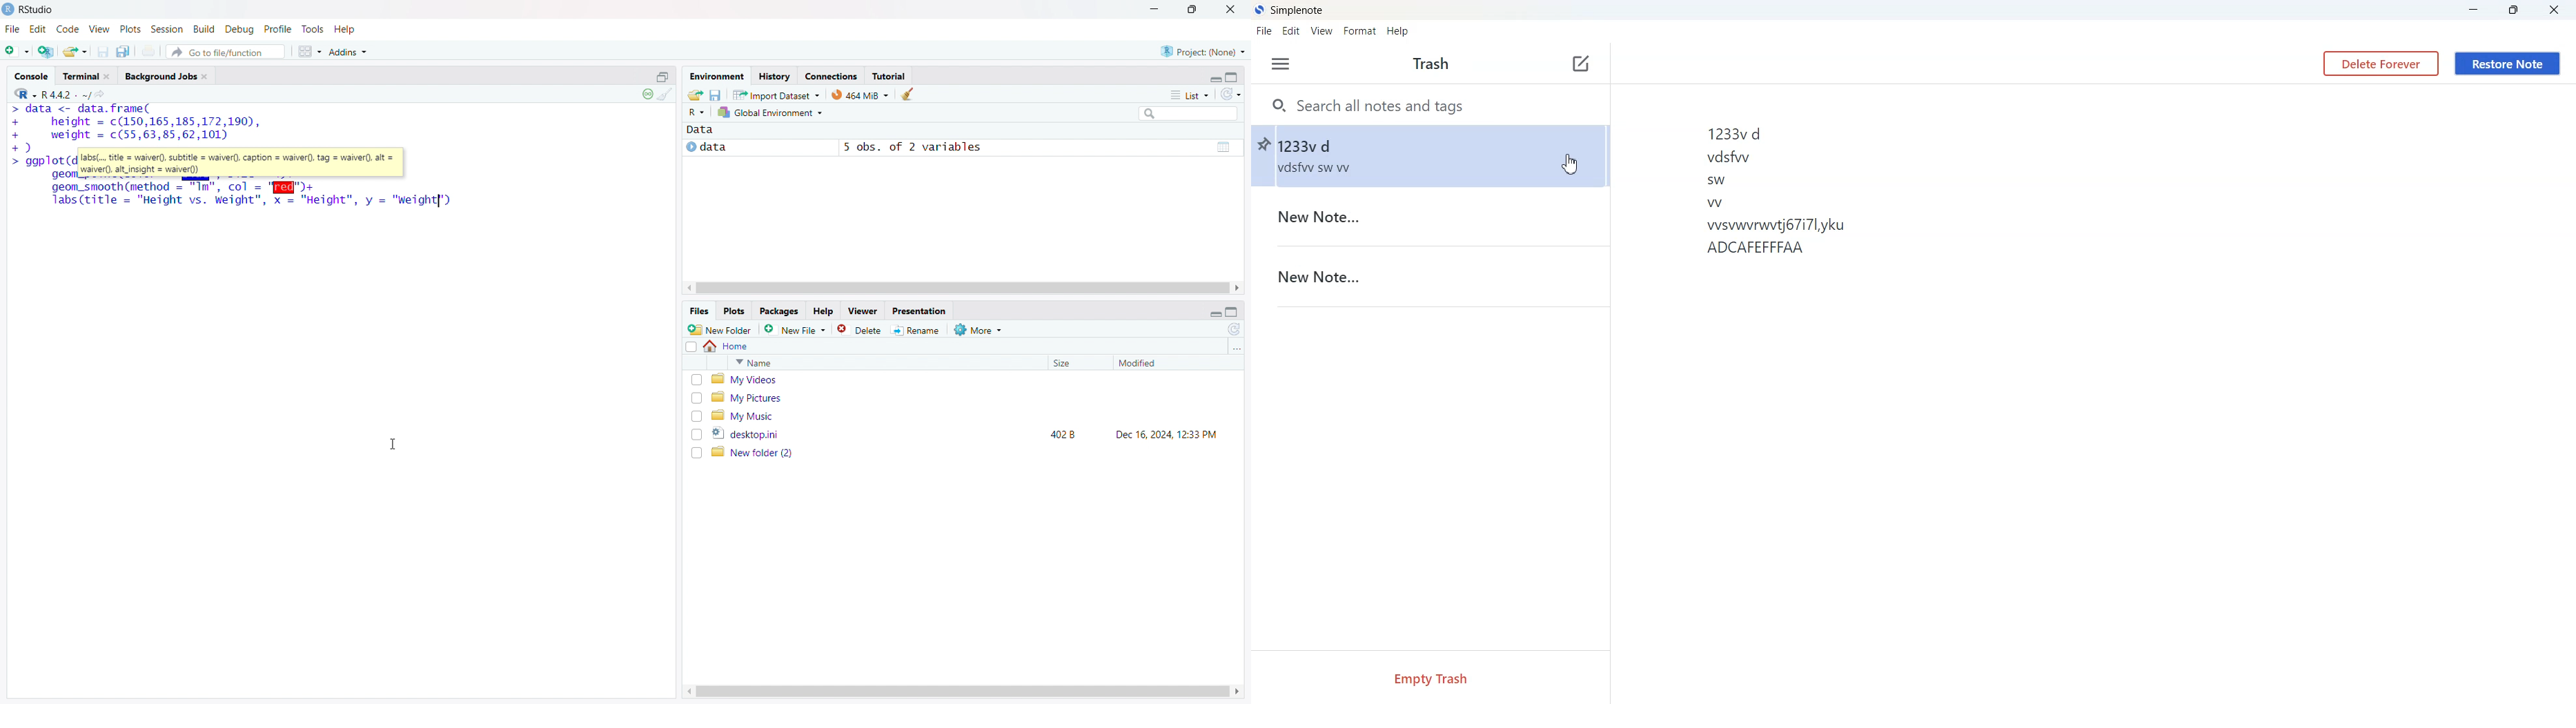 The height and width of the screenshot is (728, 2576). Describe the element at coordinates (1430, 276) in the screenshot. I see `New Note` at that location.